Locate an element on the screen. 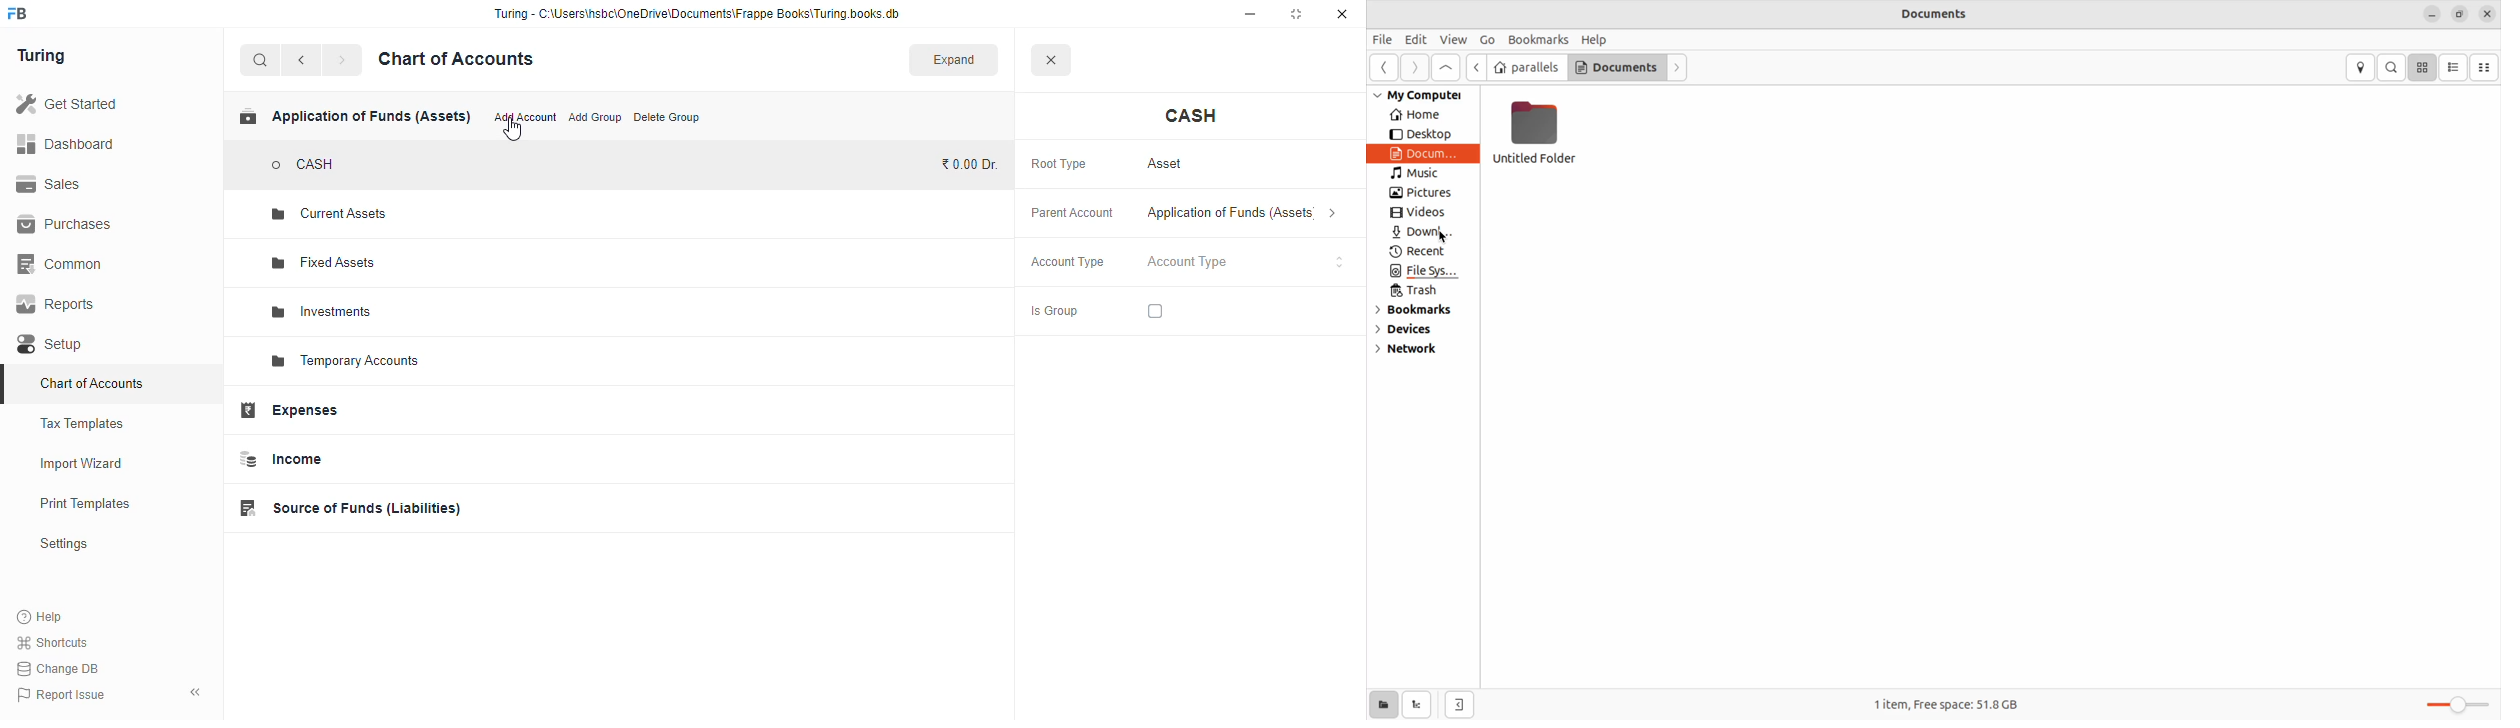 The image size is (2520, 728). close is located at coordinates (1050, 59).